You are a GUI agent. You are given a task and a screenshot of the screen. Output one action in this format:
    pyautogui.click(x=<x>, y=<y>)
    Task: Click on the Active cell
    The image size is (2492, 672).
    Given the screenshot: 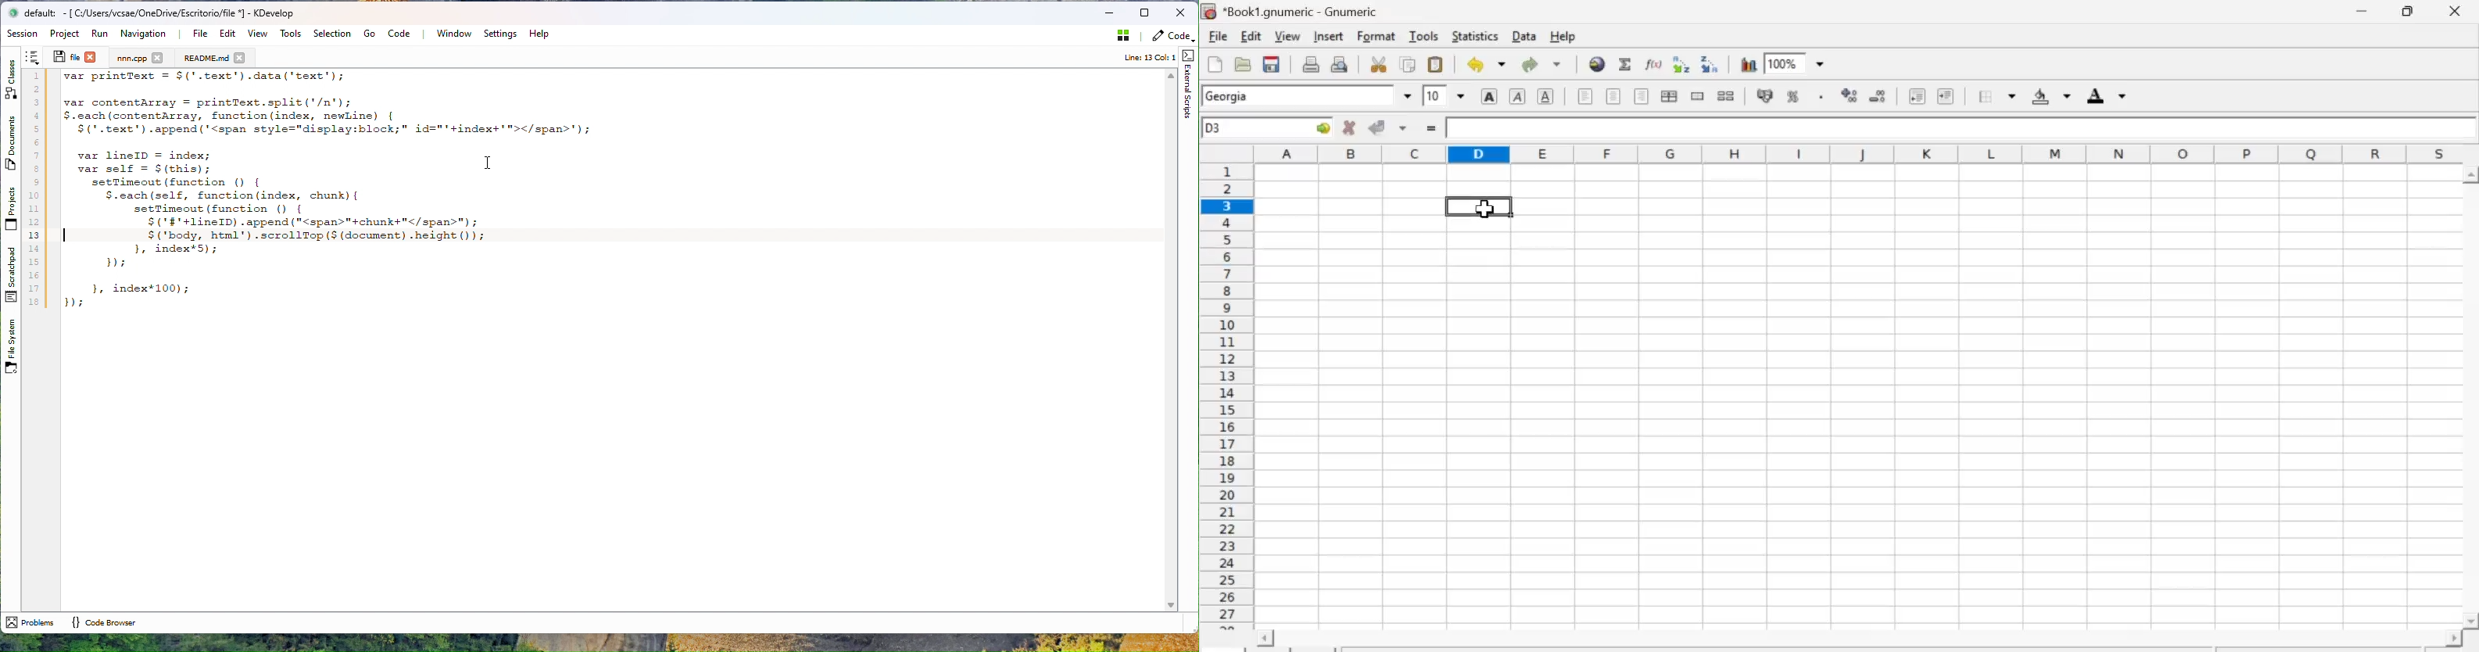 What is the action you would take?
    pyautogui.click(x=1269, y=128)
    